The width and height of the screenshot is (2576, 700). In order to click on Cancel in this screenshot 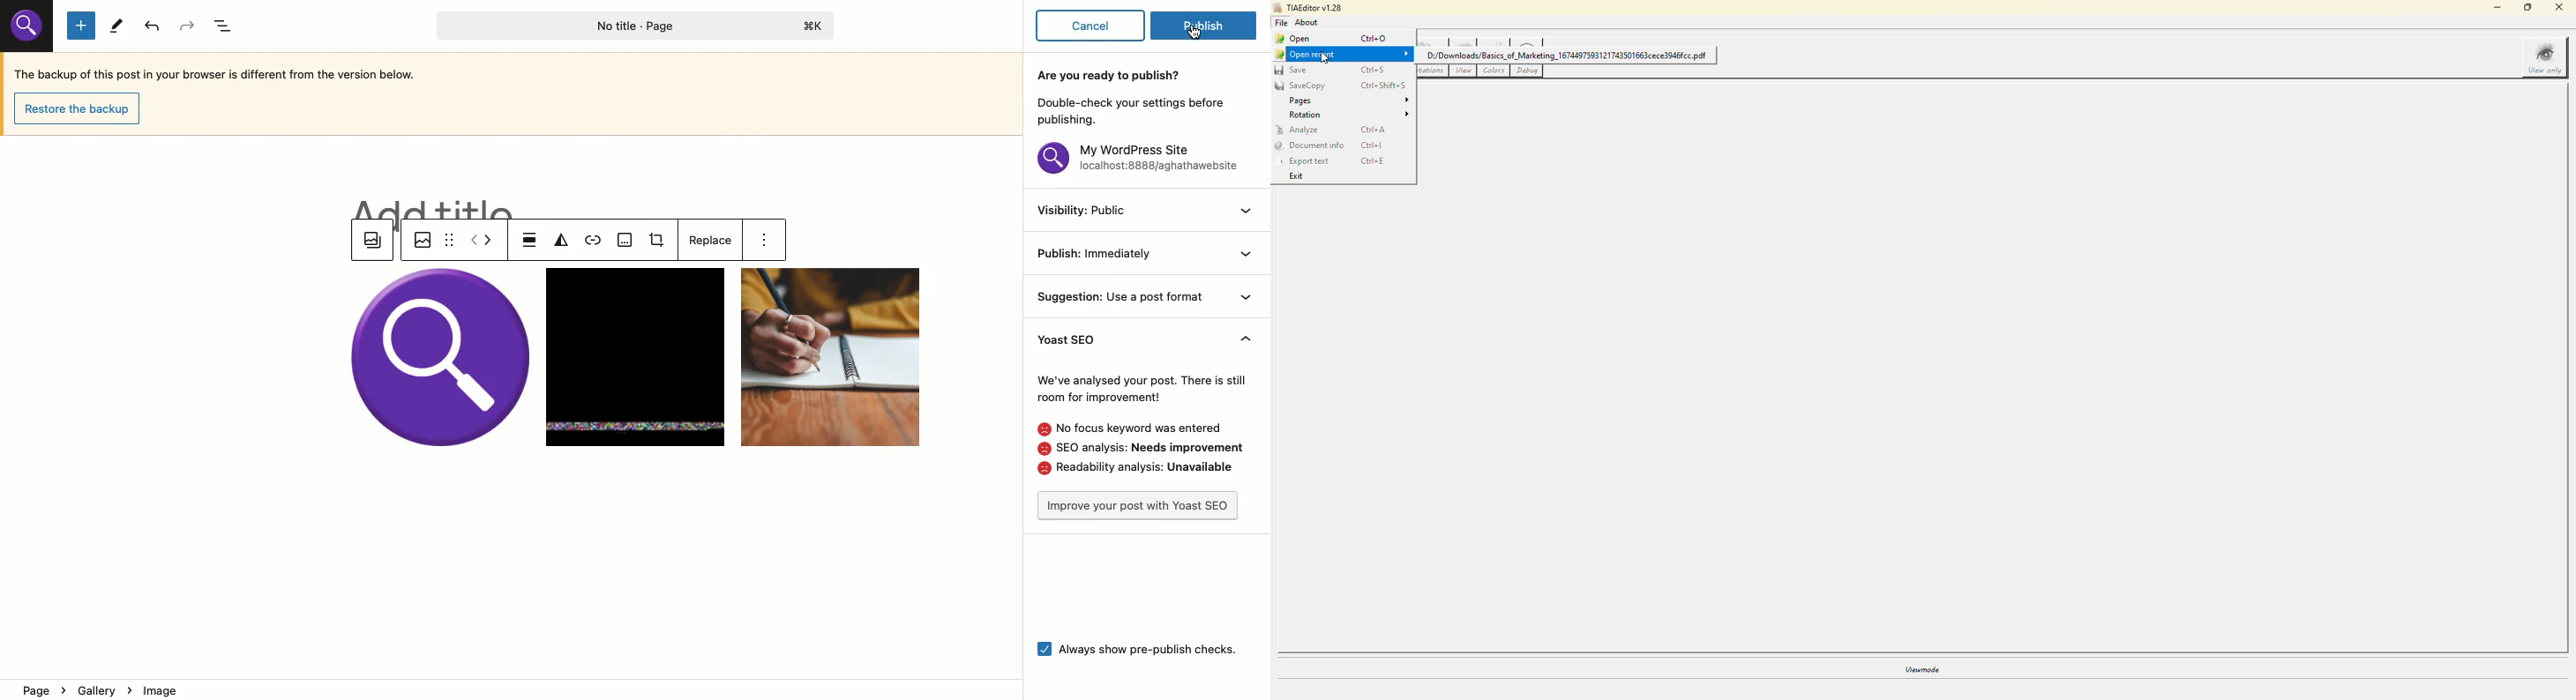, I will do `click(1092, 26)`.